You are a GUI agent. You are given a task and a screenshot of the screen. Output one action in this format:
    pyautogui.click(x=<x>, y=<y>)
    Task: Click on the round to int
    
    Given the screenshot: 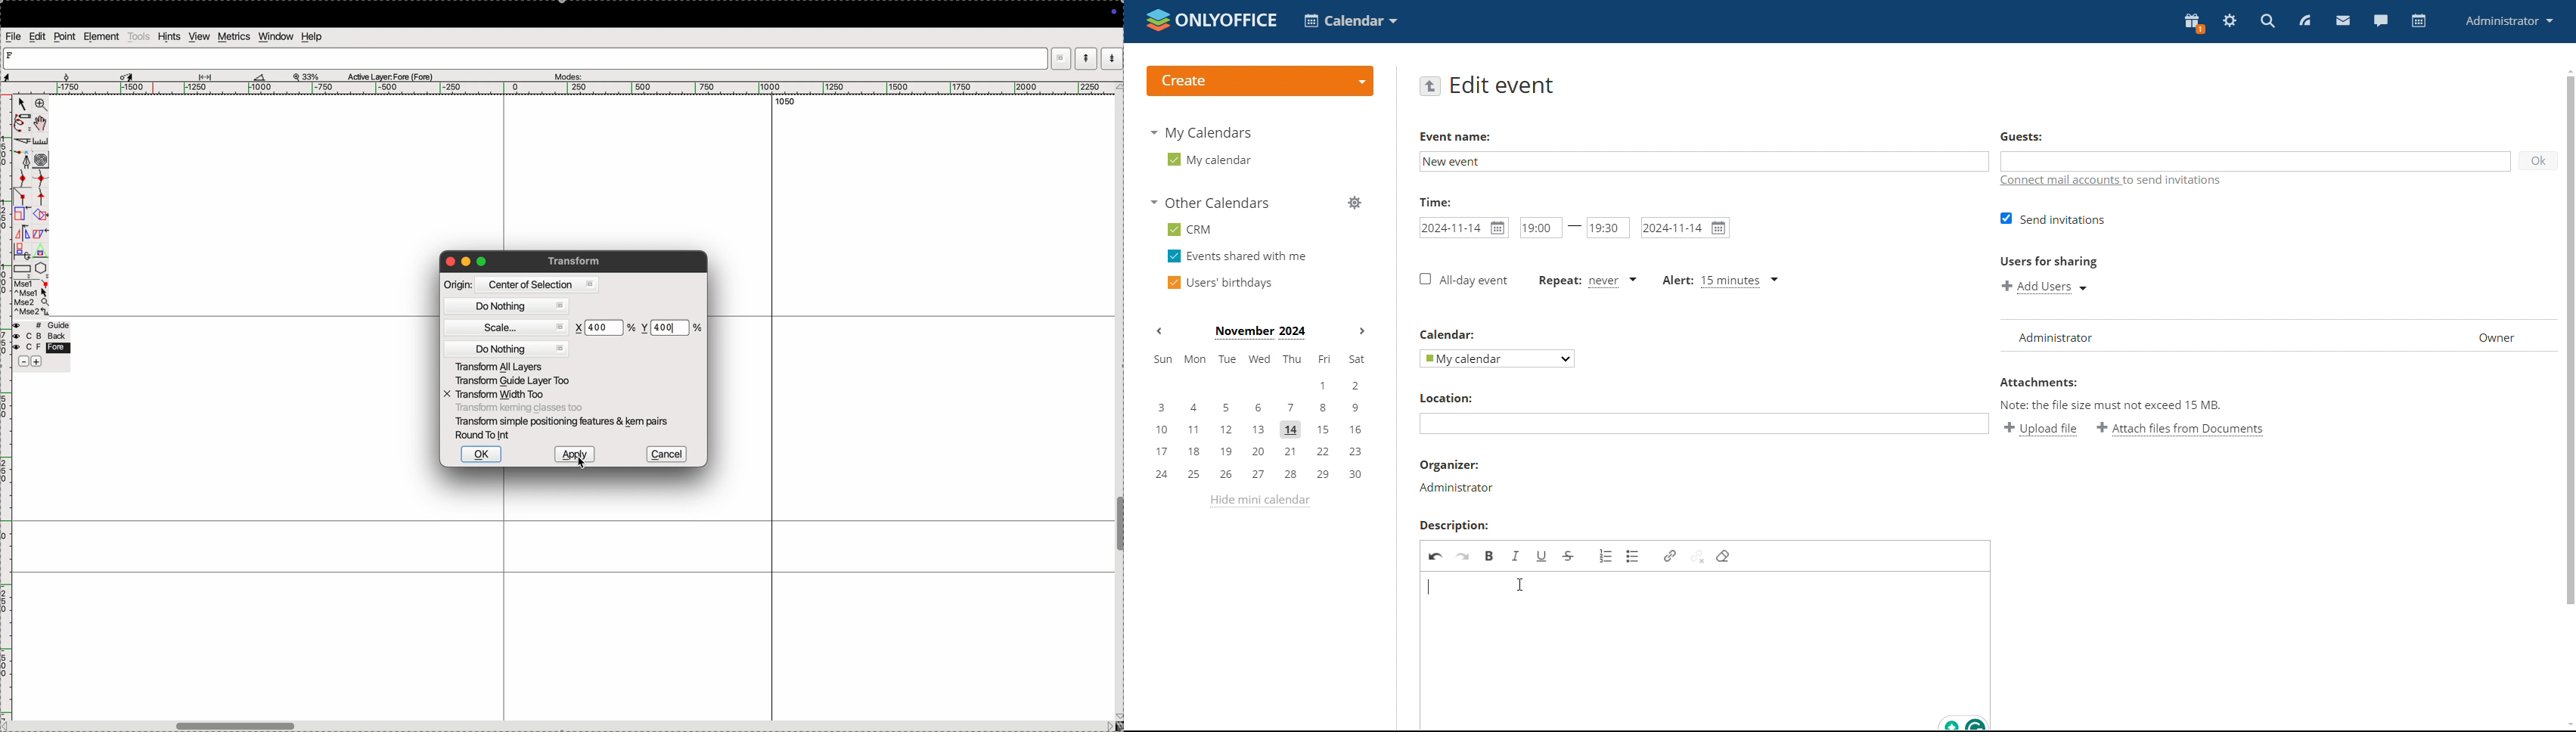 What is the action you would take?
    pyautogui.click(x=486, y=435)
    